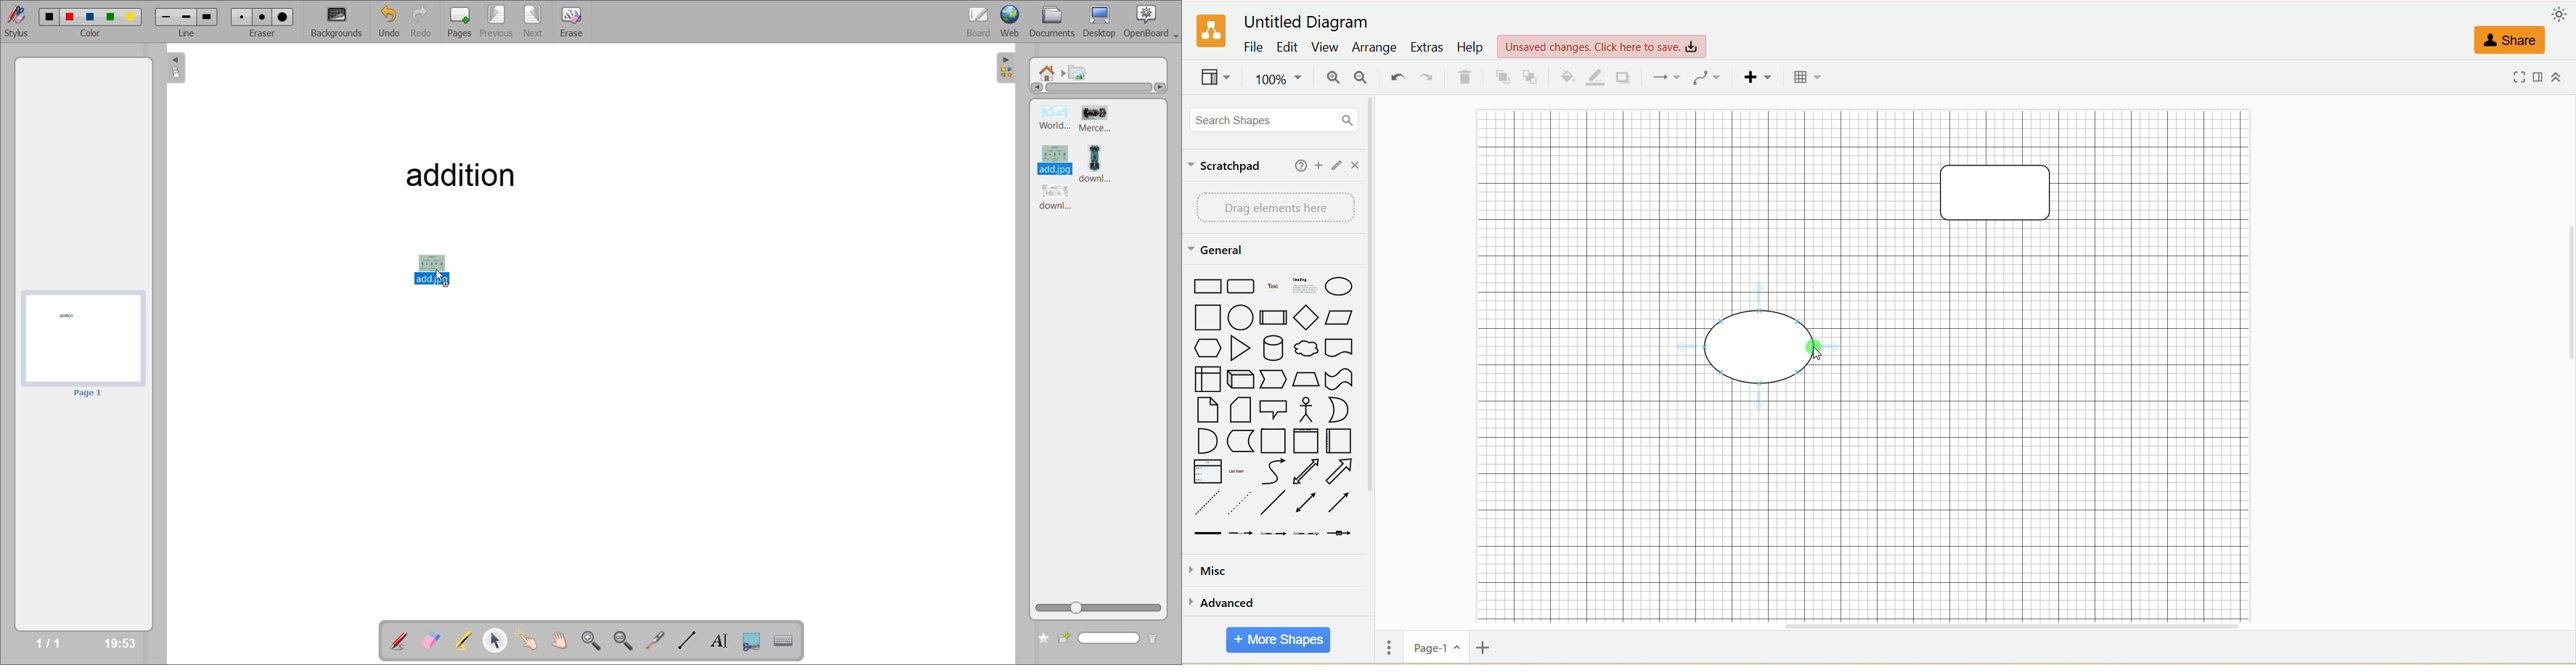  Describe the element at coordinates (1207, 570) in the screenshot. I see `musc` at that location.